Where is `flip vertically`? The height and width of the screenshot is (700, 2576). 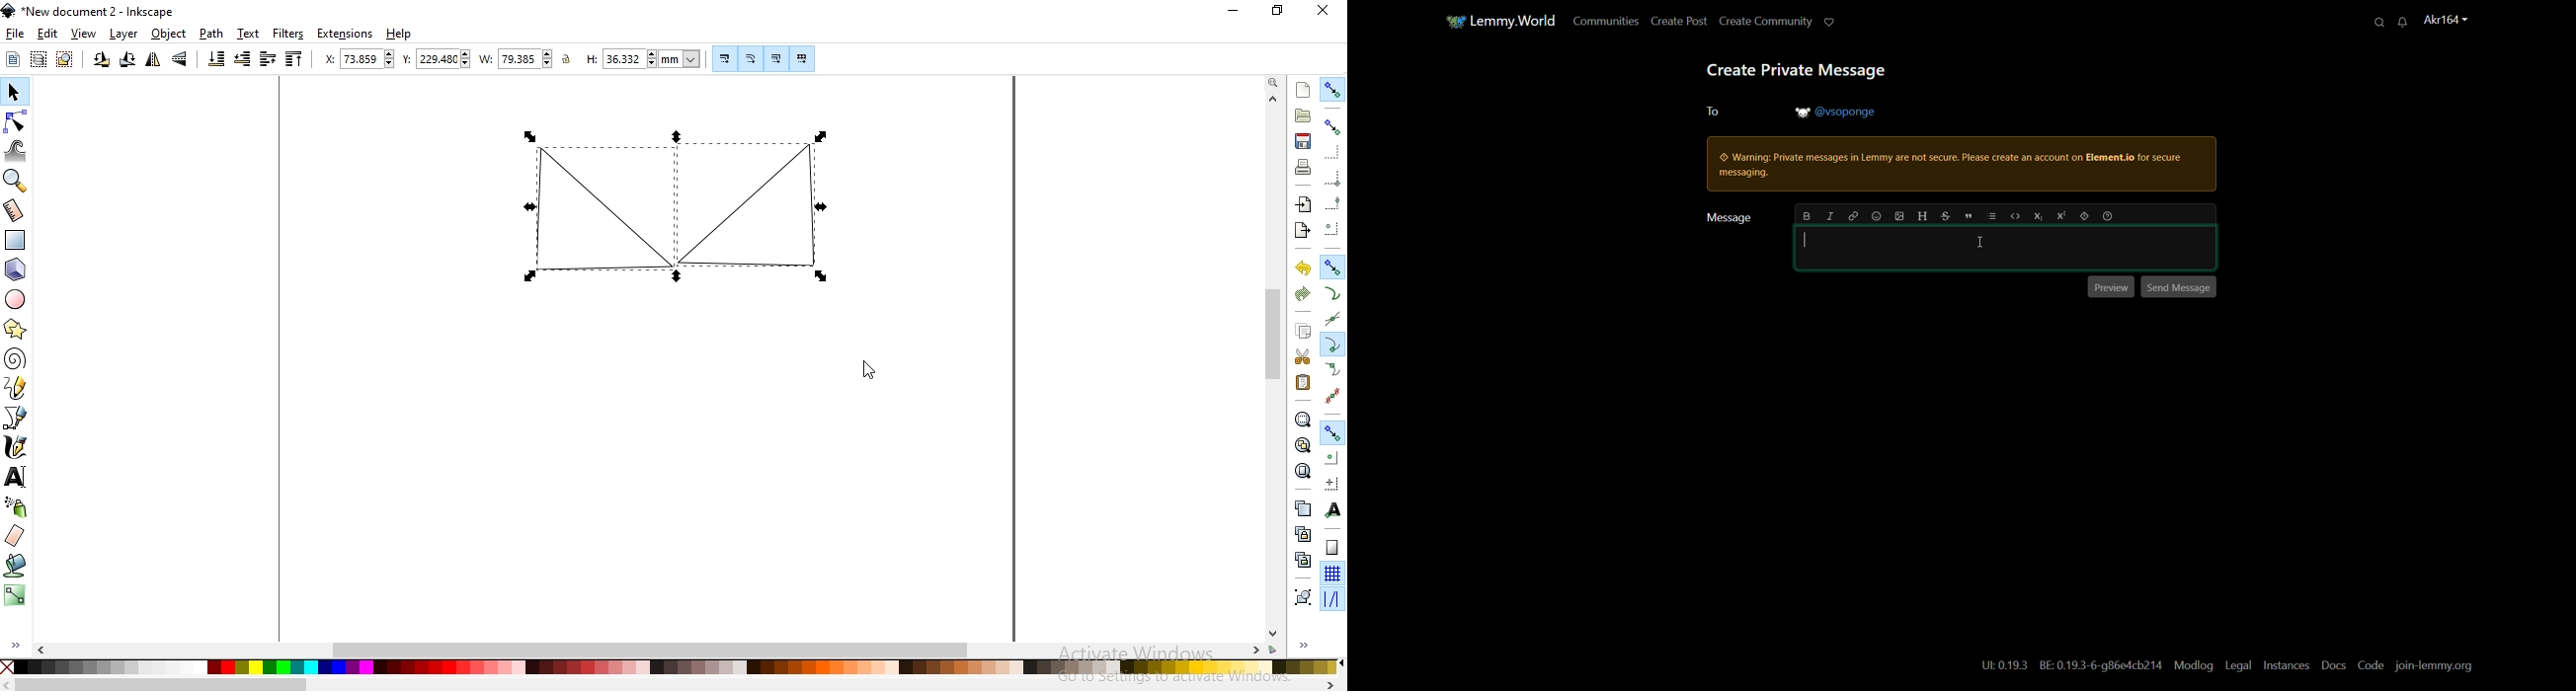
flip vertically is located at coordinates (181, 60).